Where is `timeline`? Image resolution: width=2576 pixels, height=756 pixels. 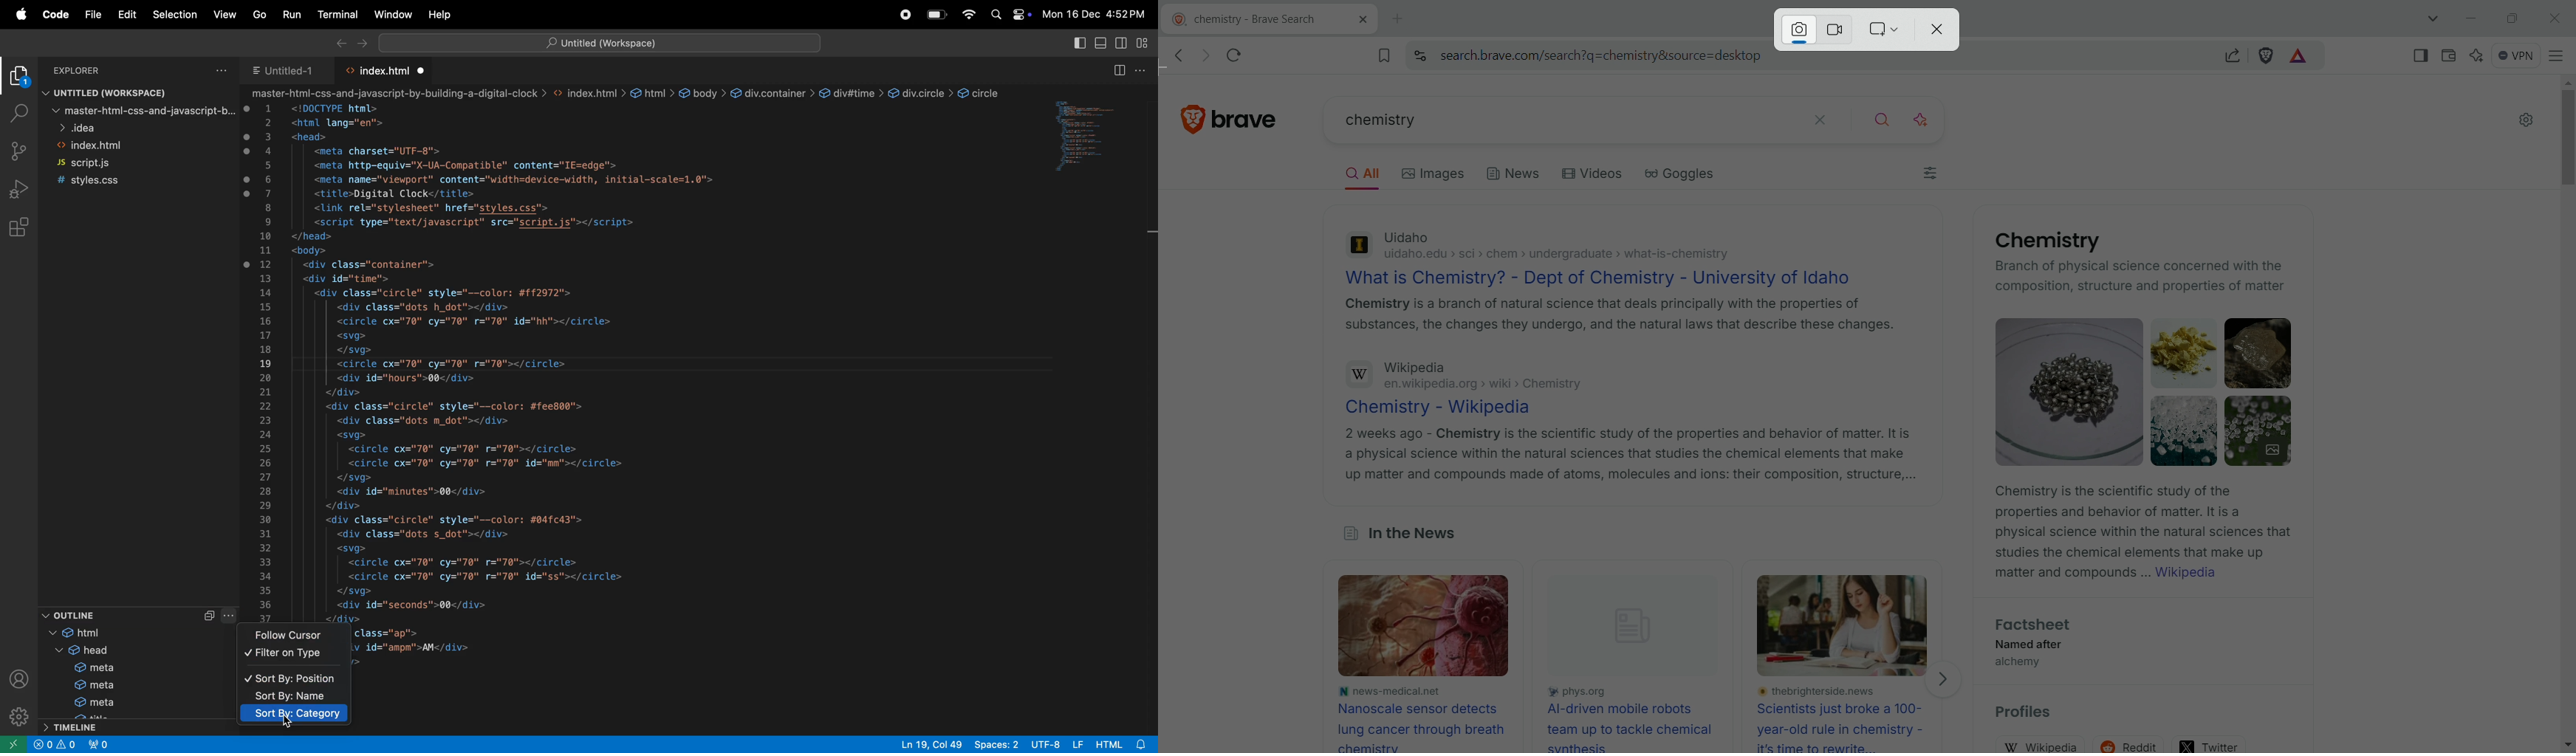 timeline is located at coordinates (85, 728).